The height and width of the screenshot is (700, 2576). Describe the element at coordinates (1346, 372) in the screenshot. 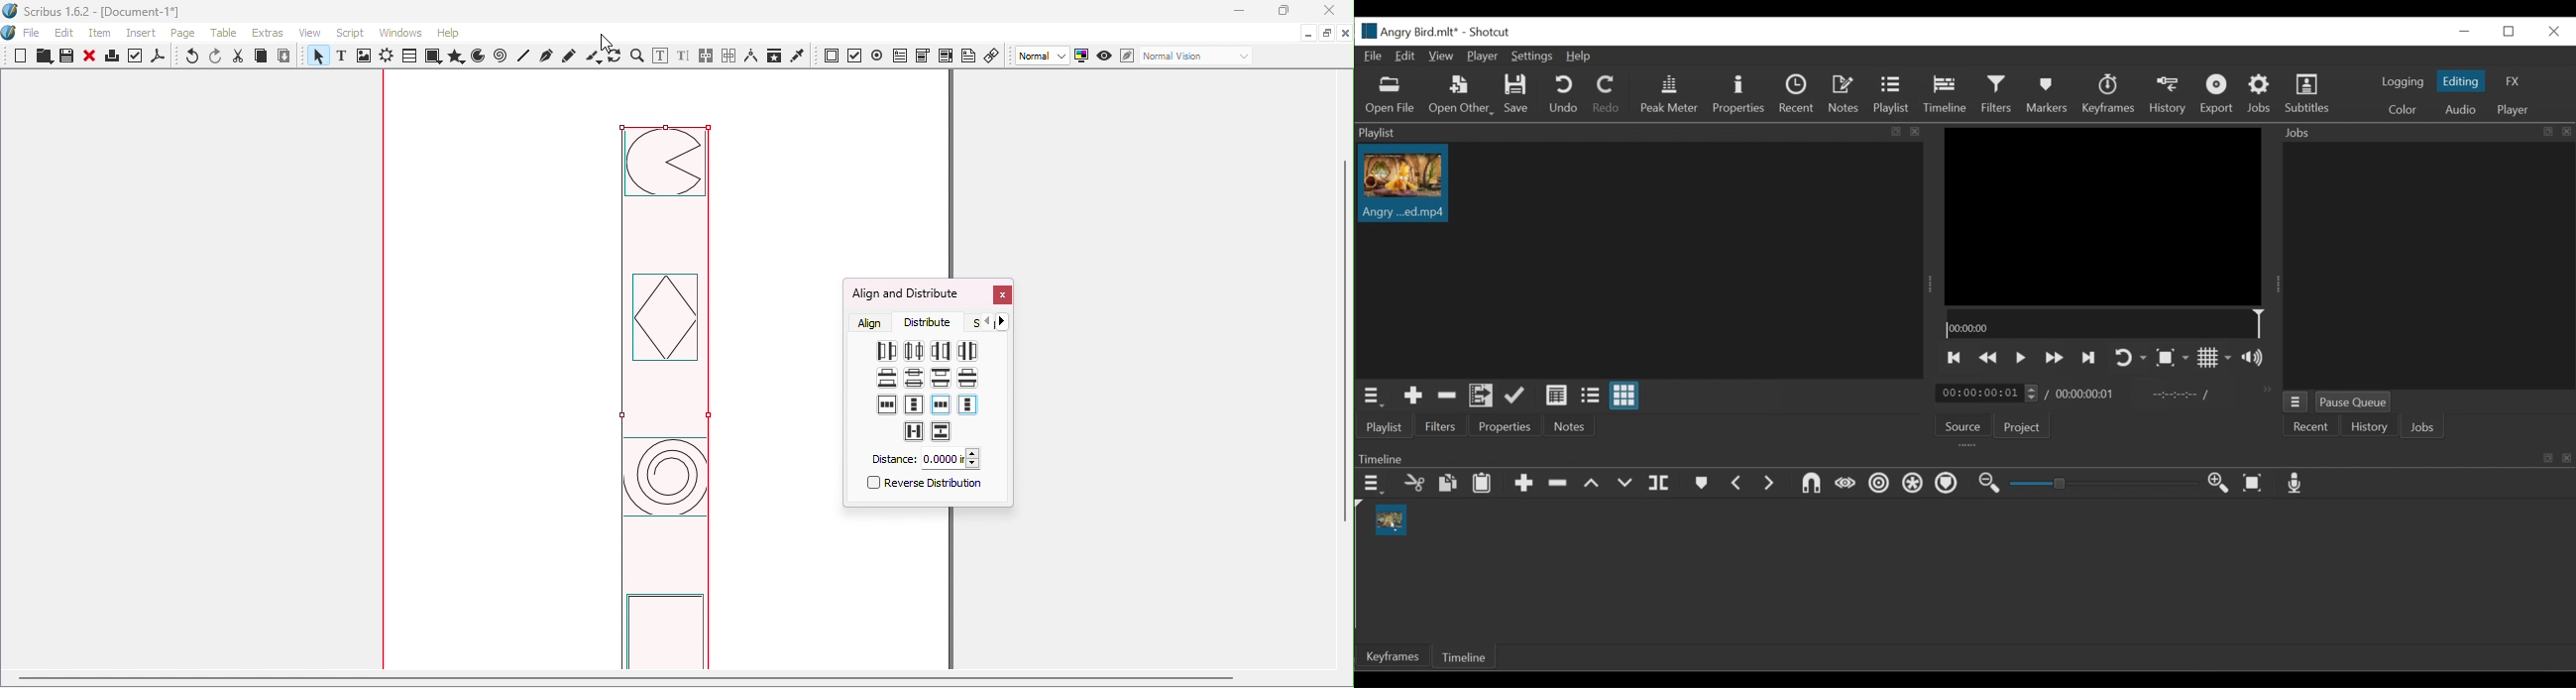

I see `Vertical scroll bar` at that location.